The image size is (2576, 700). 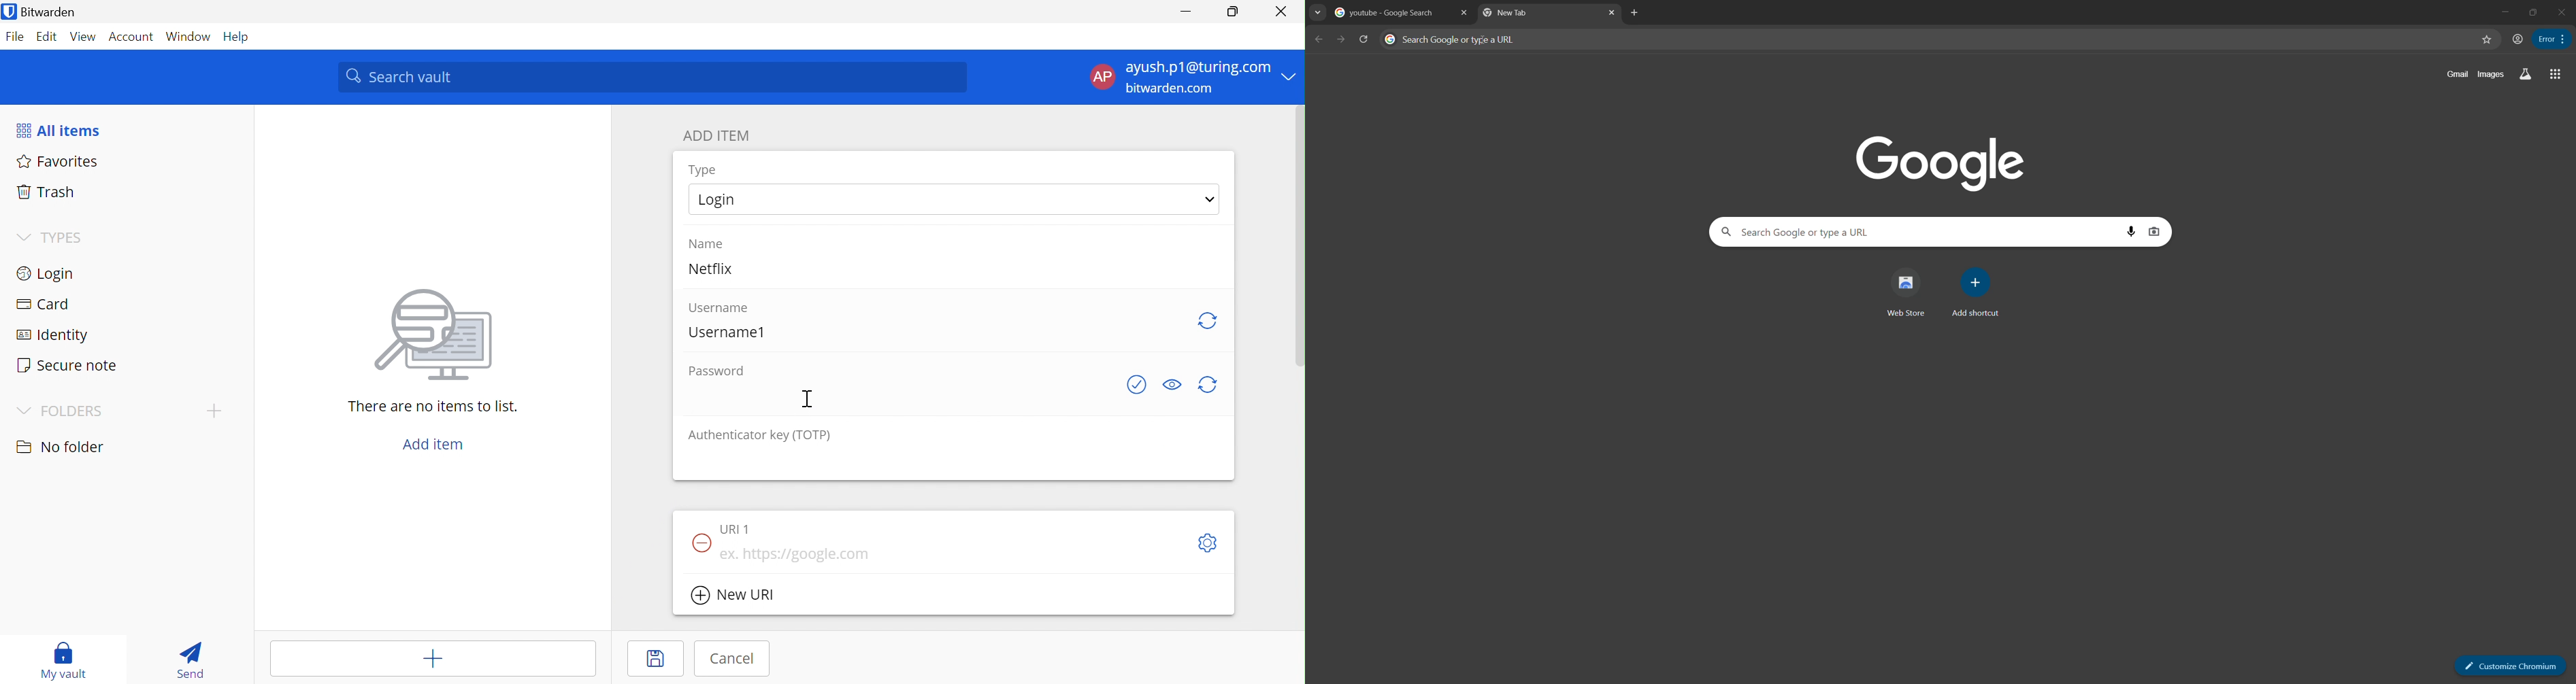 What do you see at coordinates (430, 406) in the screenshot?
I see `There are no items to list.` at bounding box center [430, 406].